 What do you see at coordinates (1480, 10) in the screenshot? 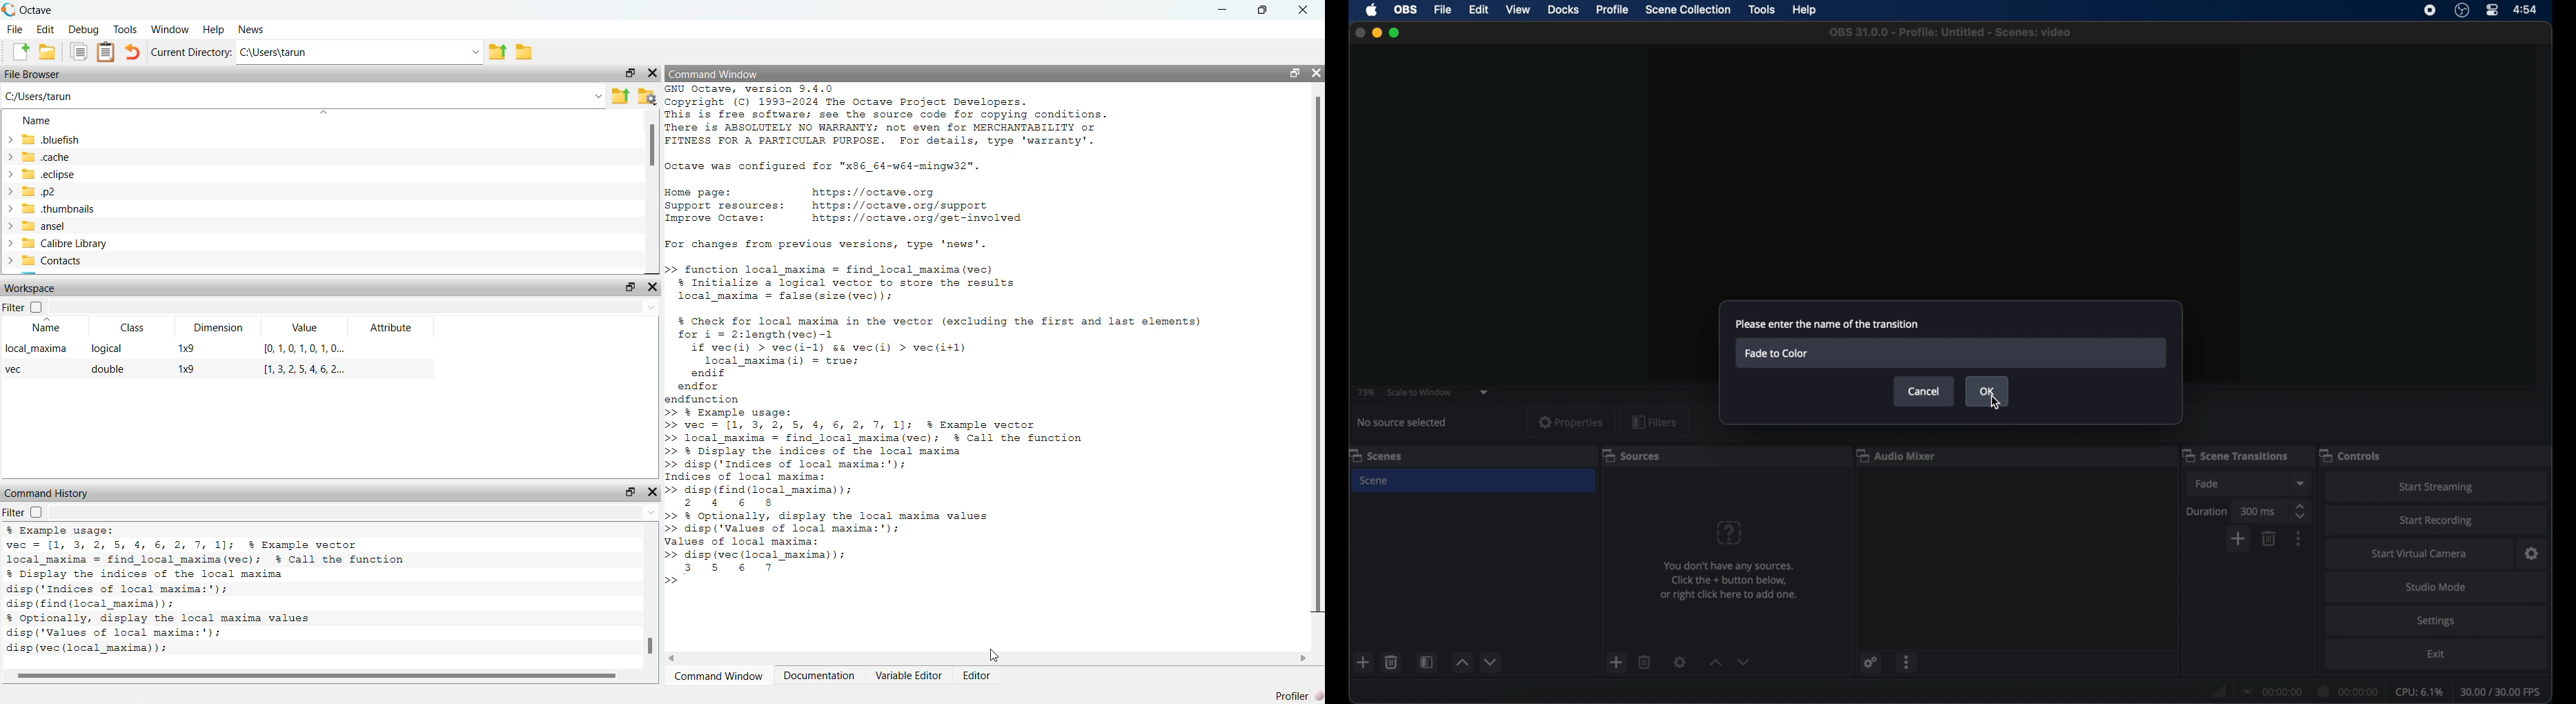
I see `edit` at bounding box center [1480, 10].